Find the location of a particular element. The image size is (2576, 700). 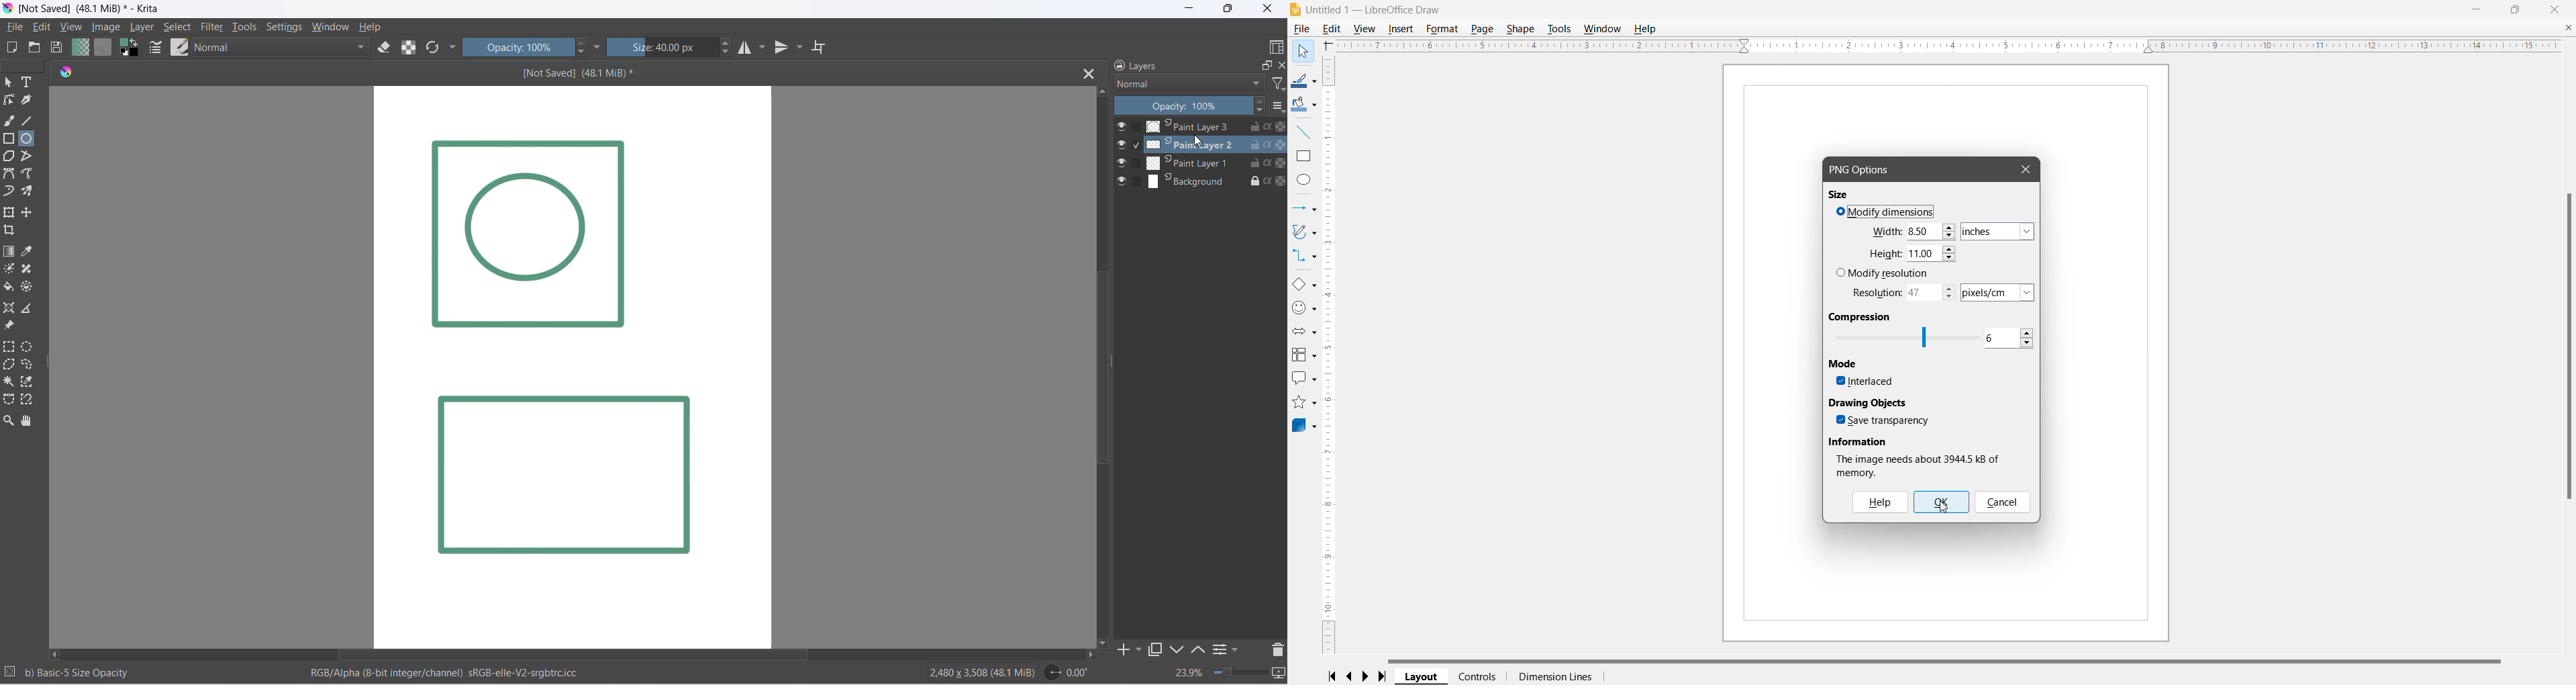

polyline tool is located at coordinates (33, 156).